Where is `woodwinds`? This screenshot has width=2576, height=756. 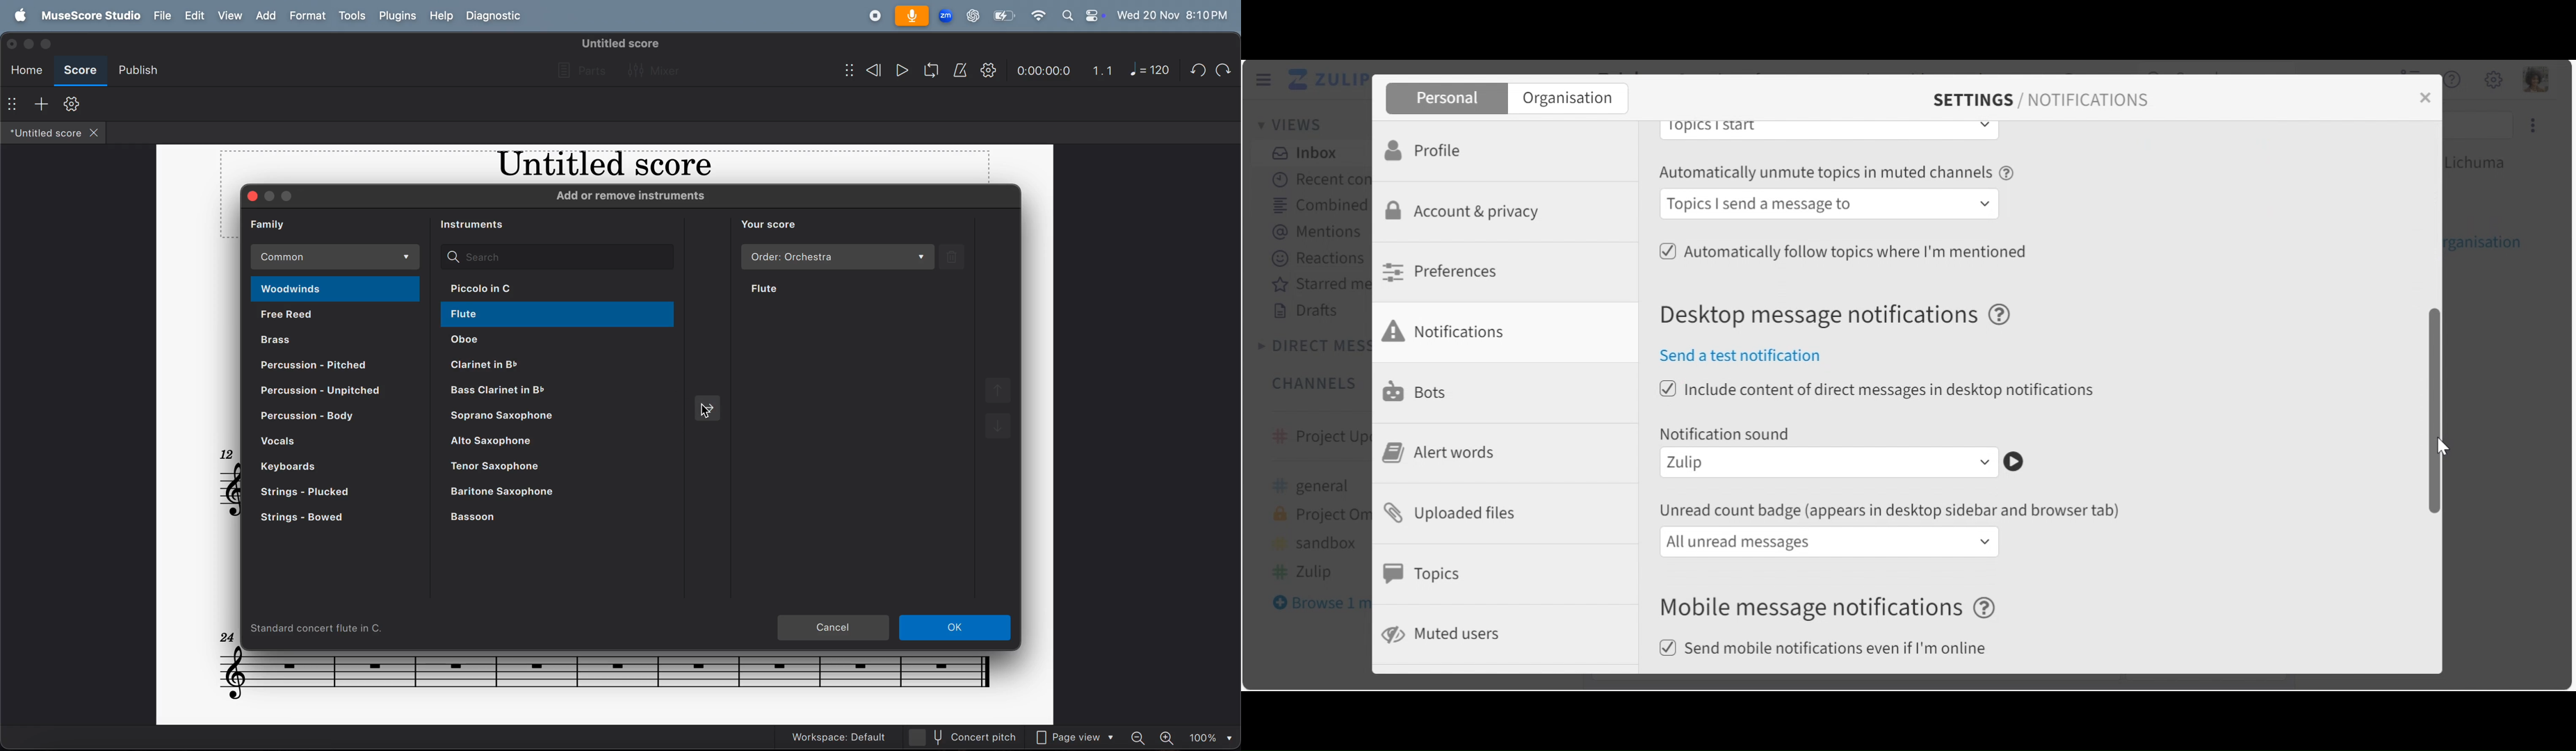
woodwinds is located at coordinates (337, 288).